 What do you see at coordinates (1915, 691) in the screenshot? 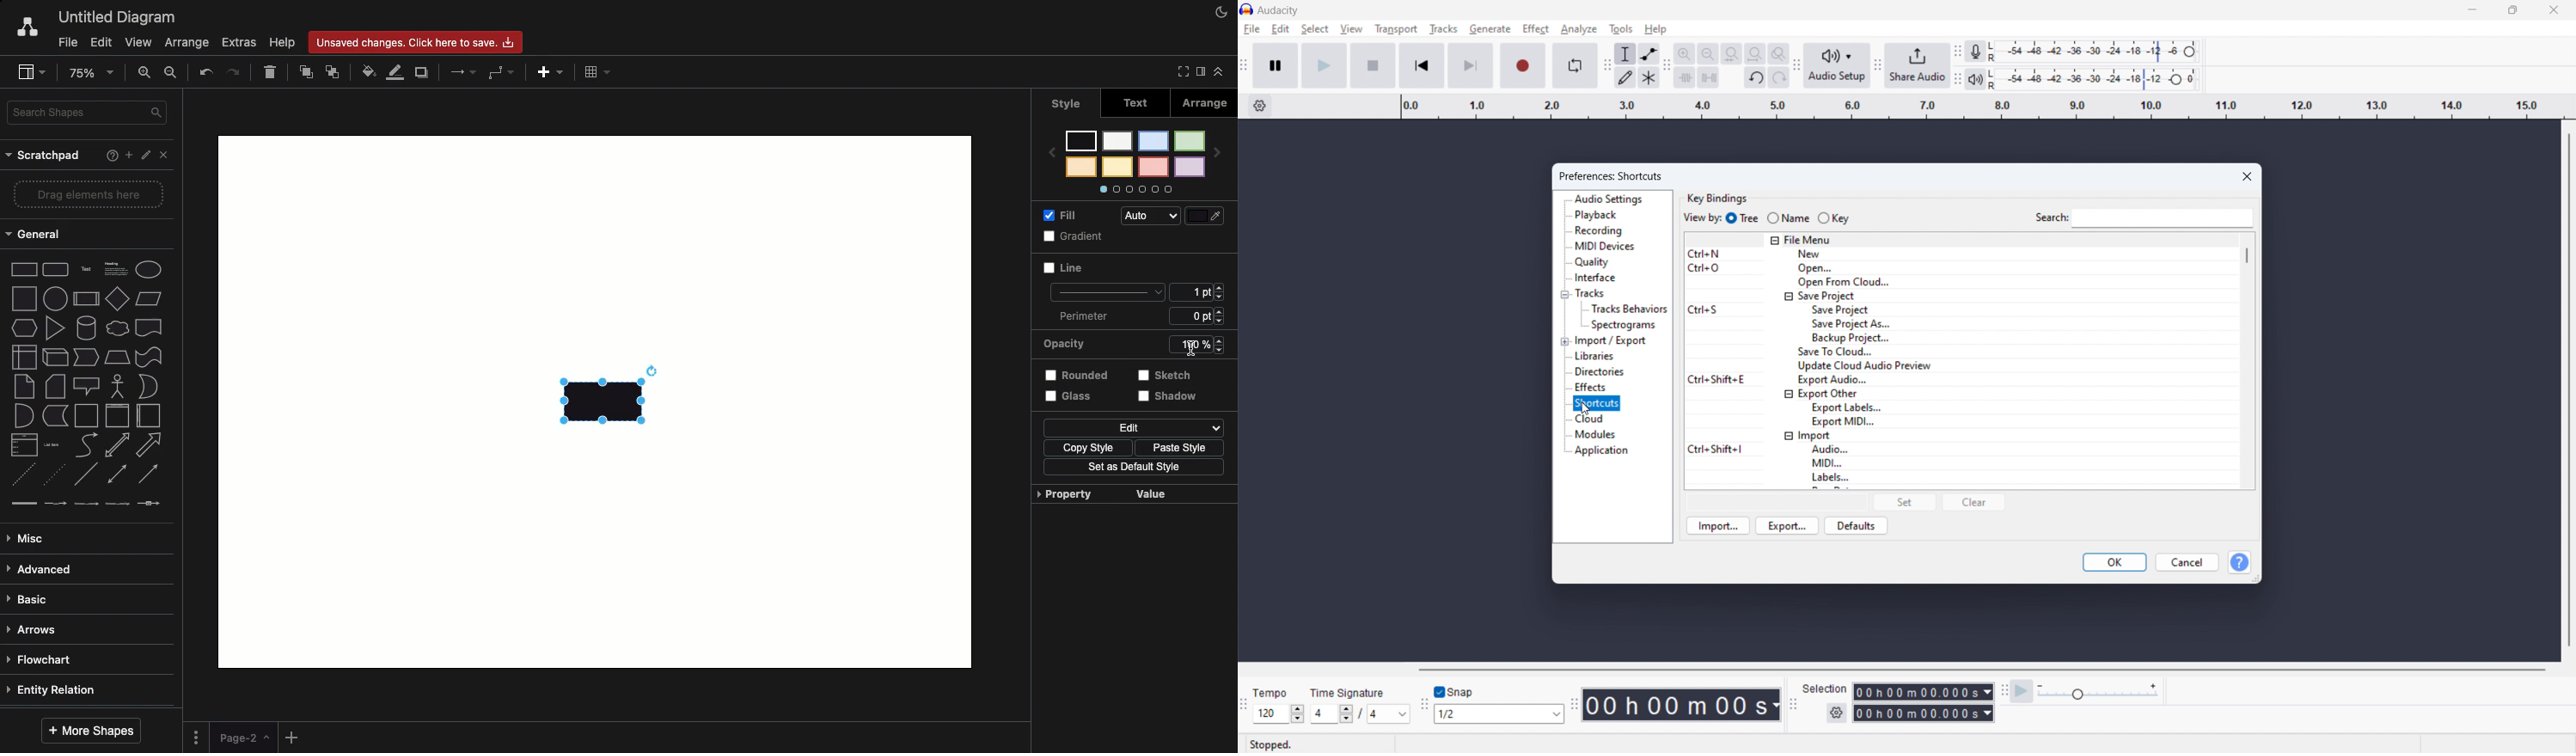
I see `start time duration` at bounding box center [1915, 691].